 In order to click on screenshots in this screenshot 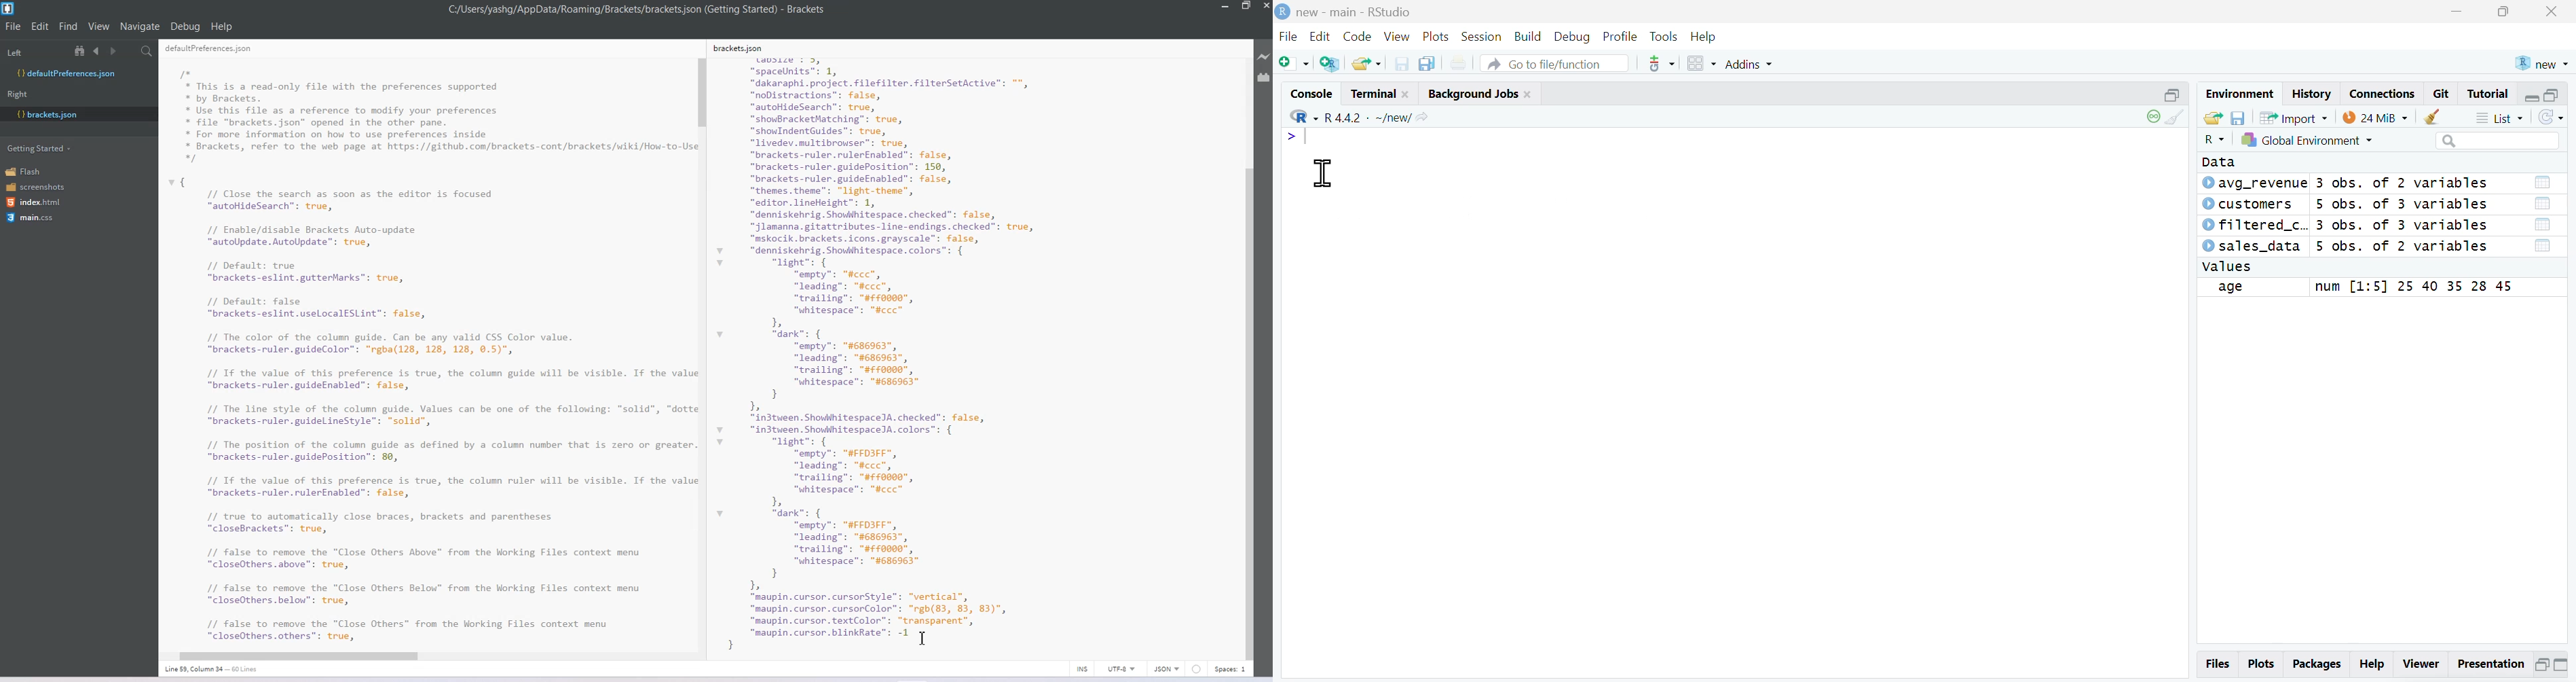, I will do `click(36, 188)`.